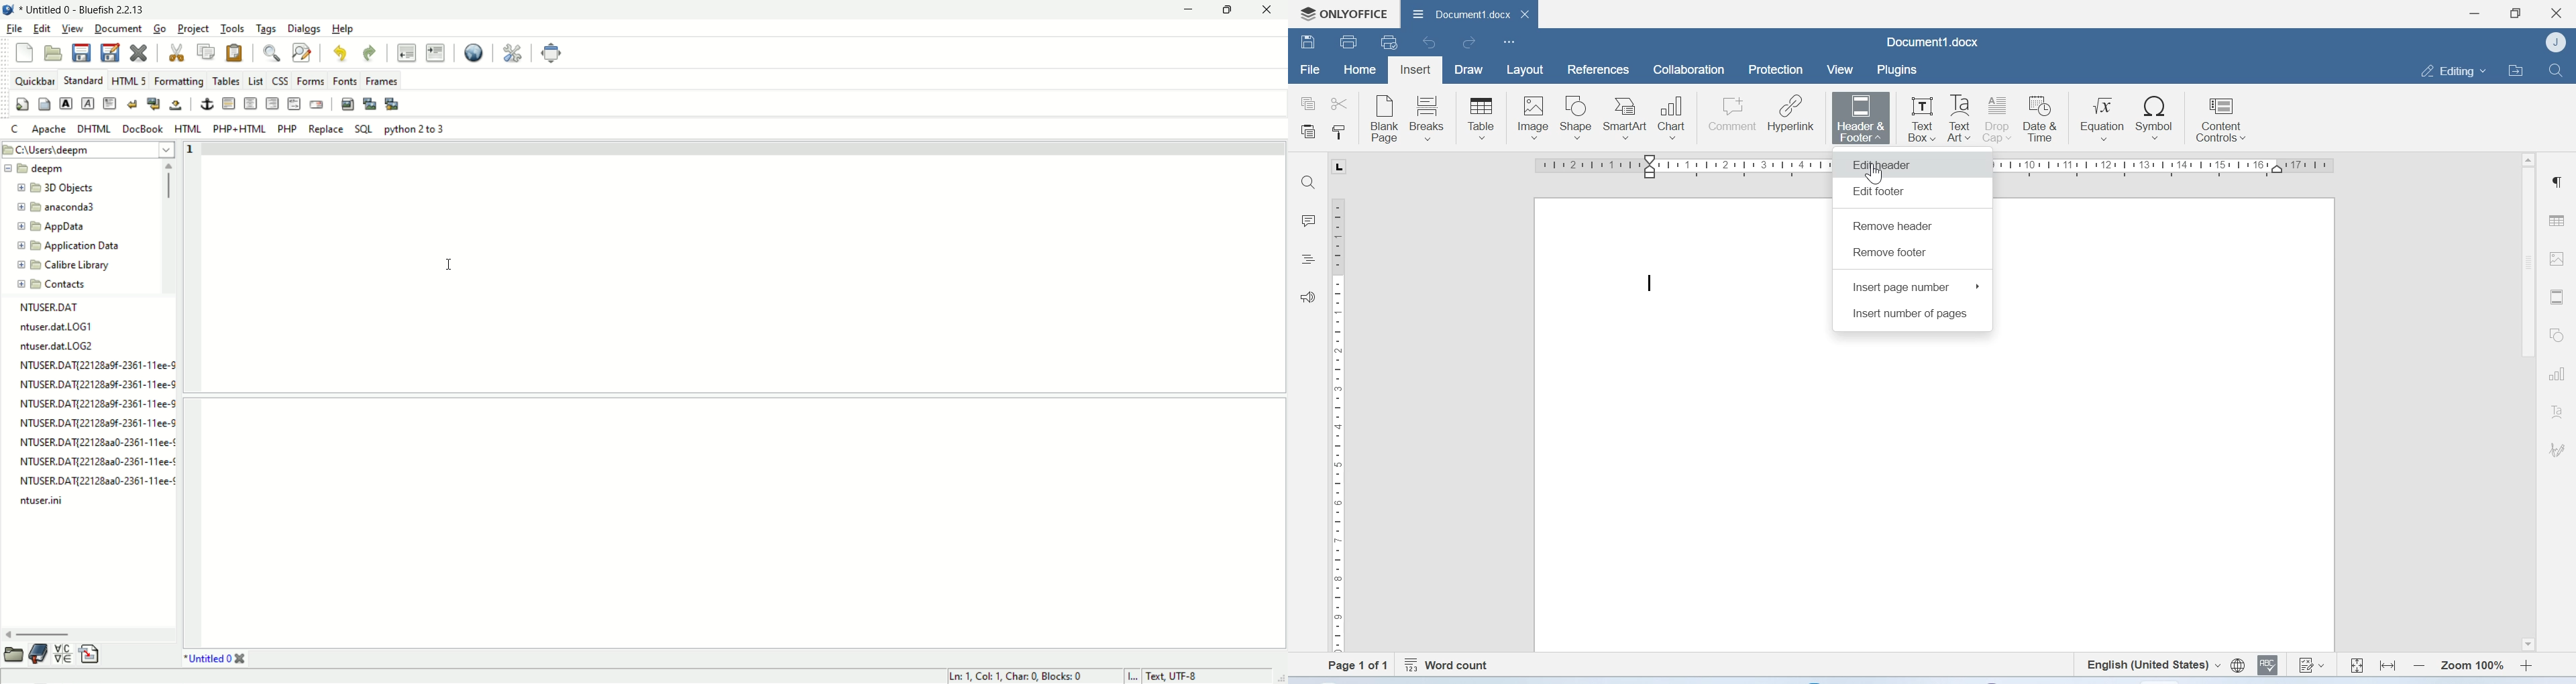  Describe the element at coordinates (1596, 69) in the screenshot. I see `References` at that location.